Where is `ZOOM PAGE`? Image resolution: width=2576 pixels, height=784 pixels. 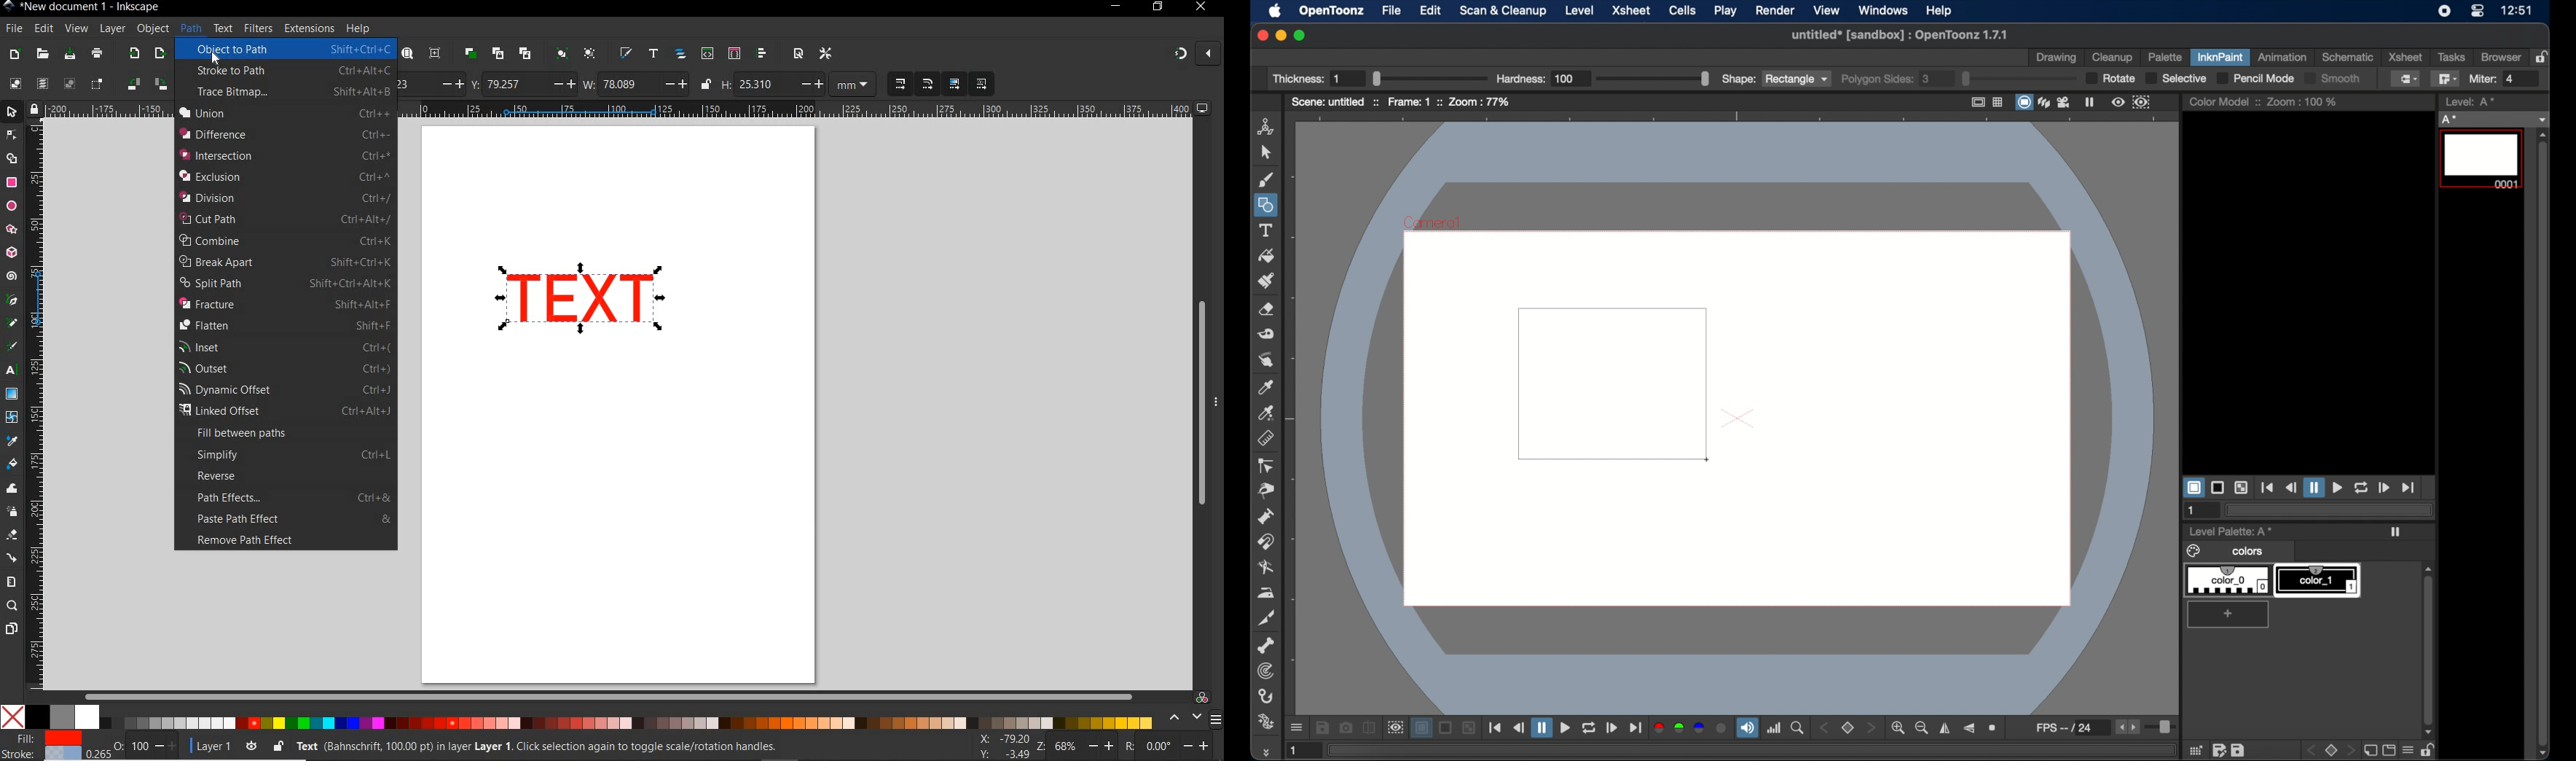 ZOOM PAGE is located at coordinates (407, 55).